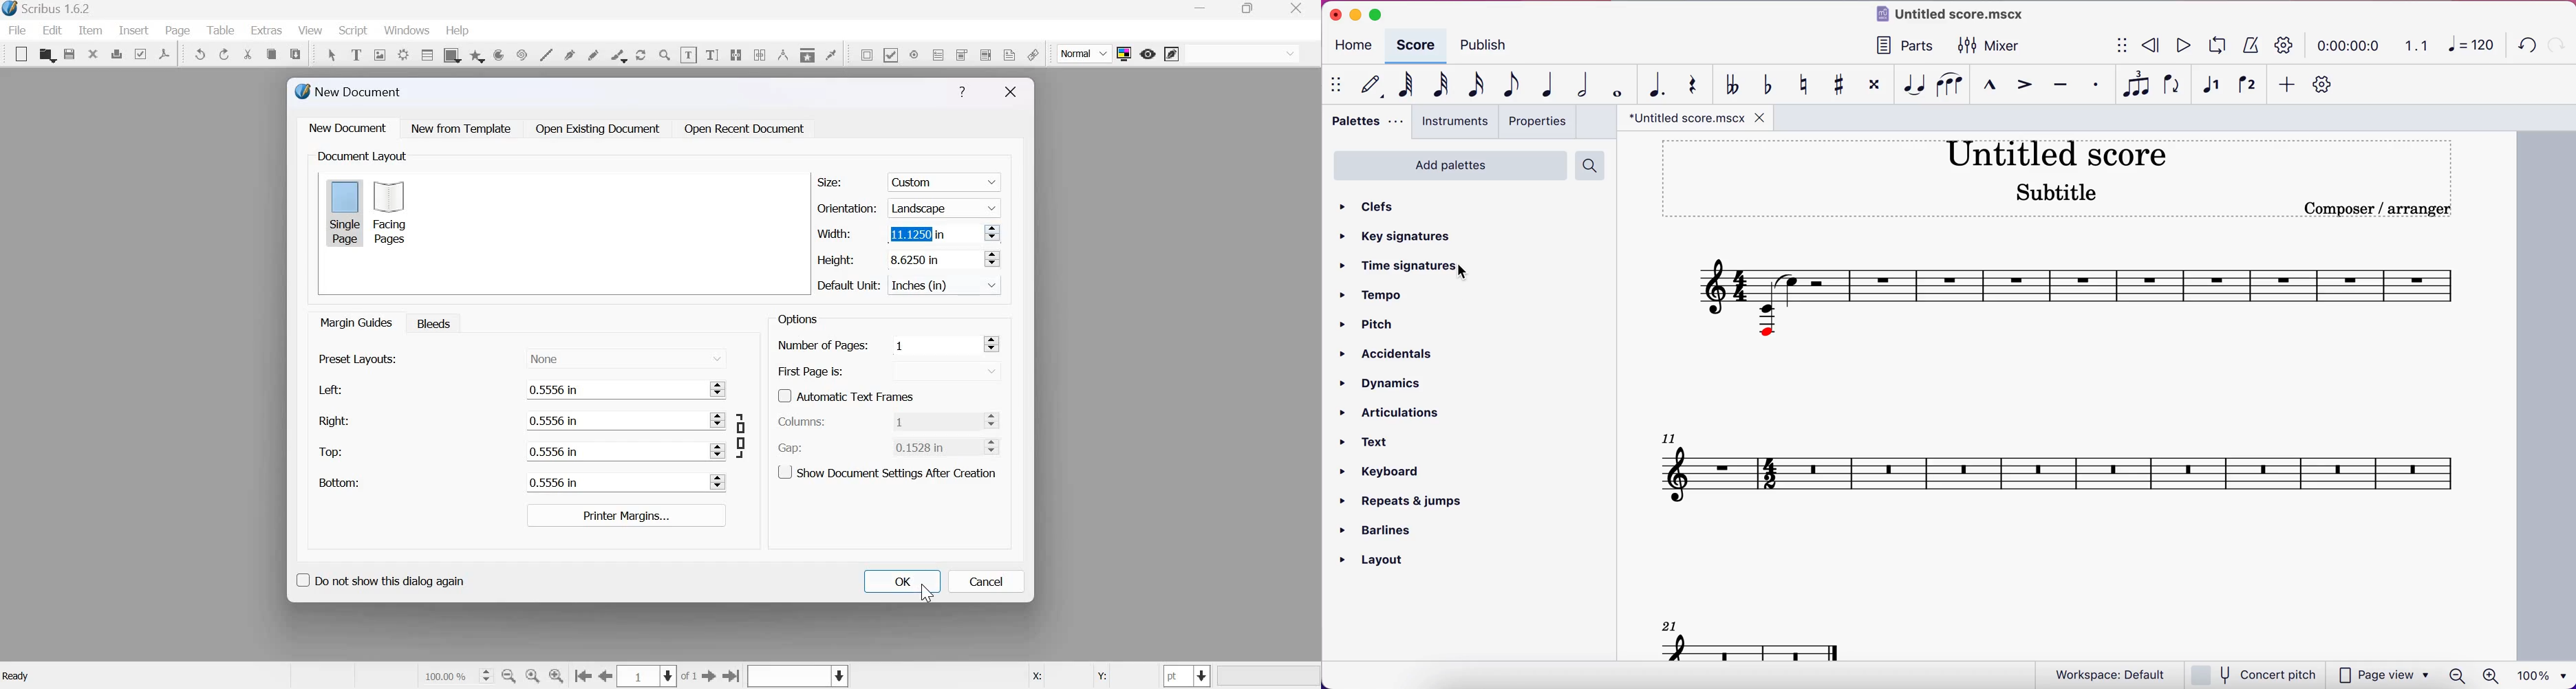 Image resolution: width=2576 pixels, height=700 pixels. I want to click on Printer margins, so click(625, 515).